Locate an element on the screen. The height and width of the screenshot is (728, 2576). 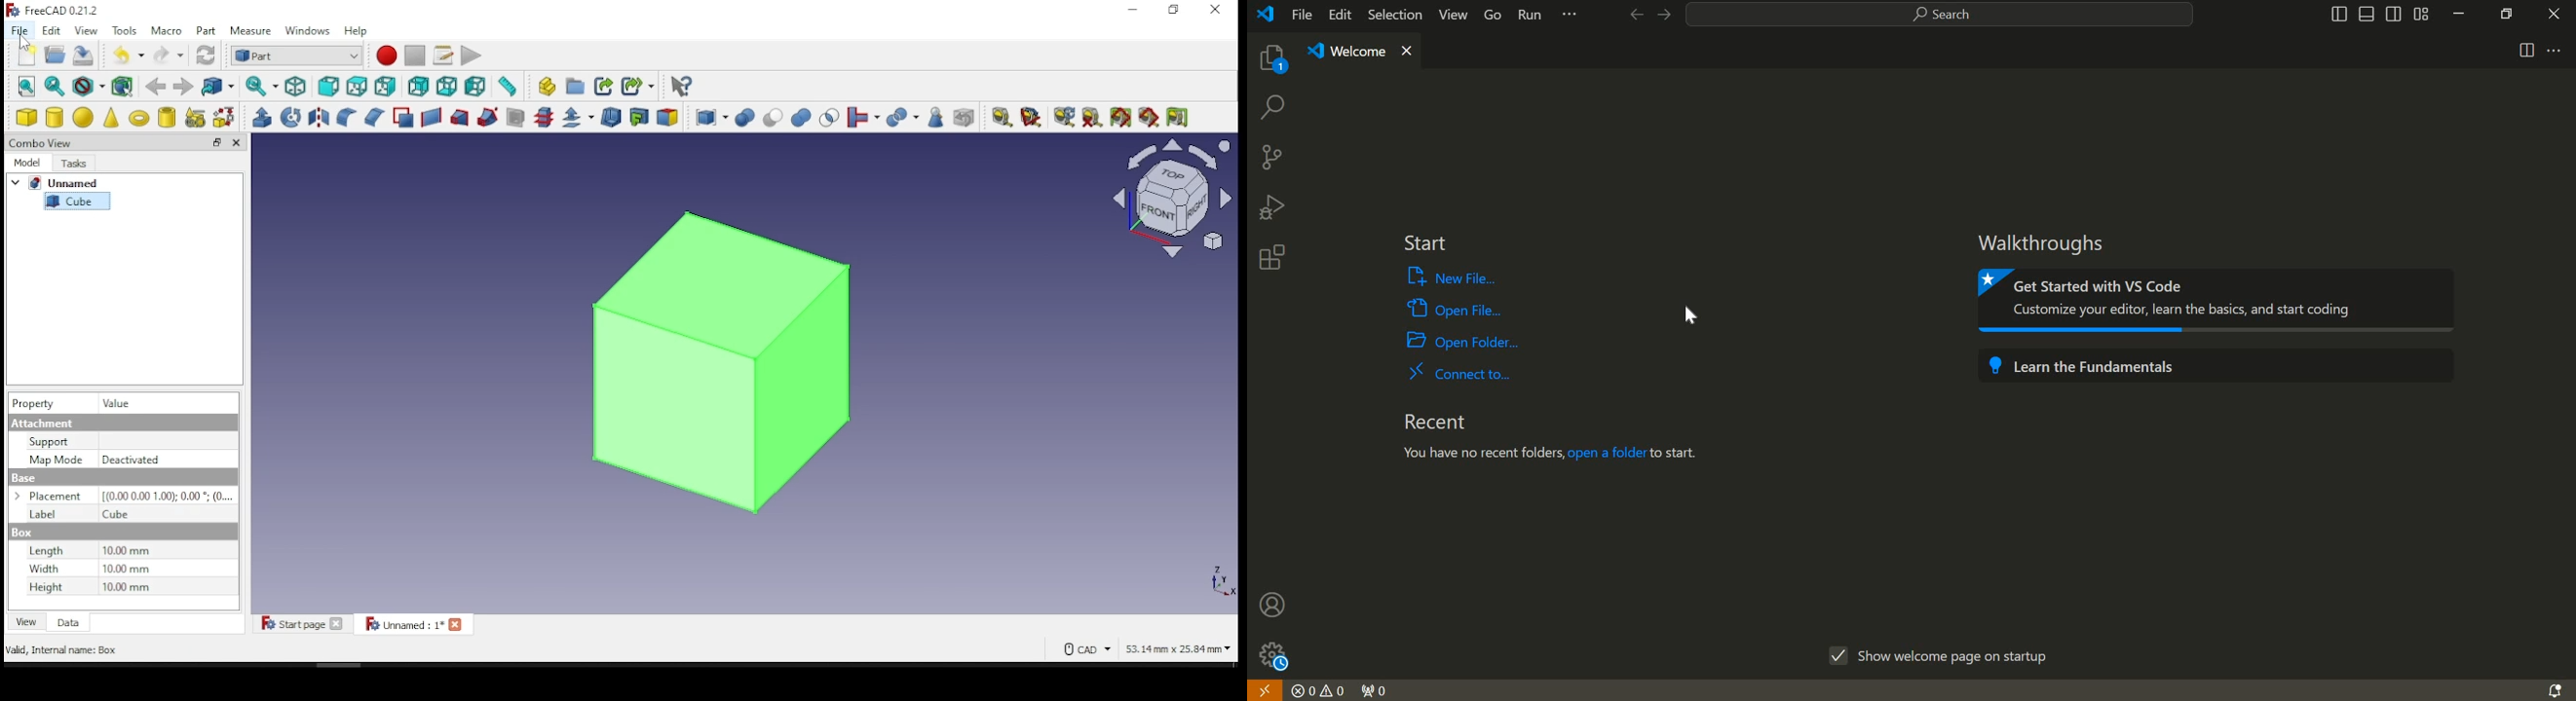
file is located at coordinates (20, 30).